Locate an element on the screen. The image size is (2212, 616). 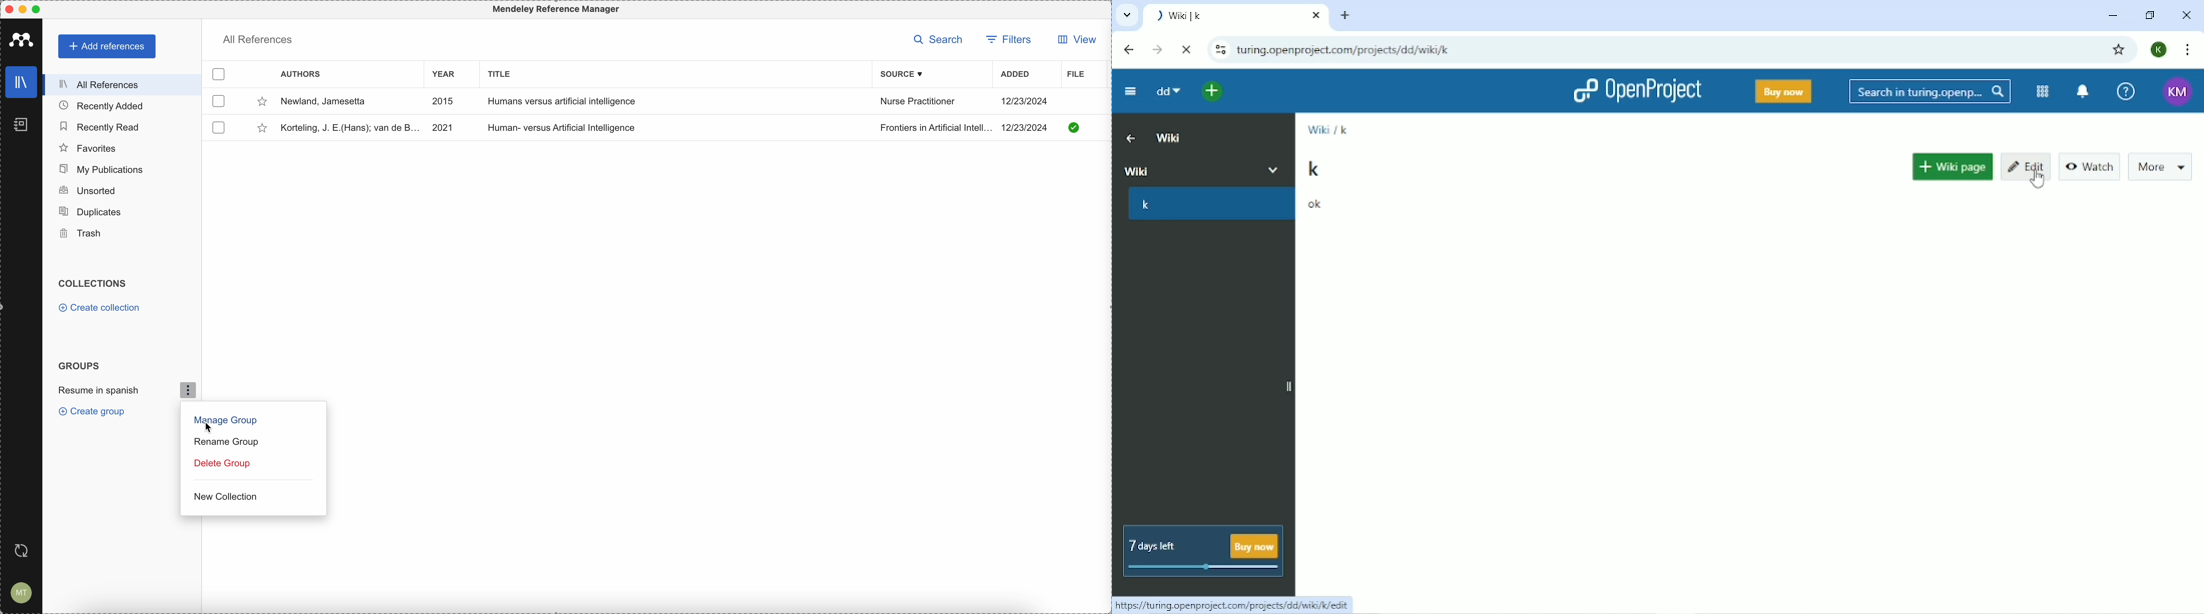
Customize and control google chrome is located at coordinates (2186, 50).